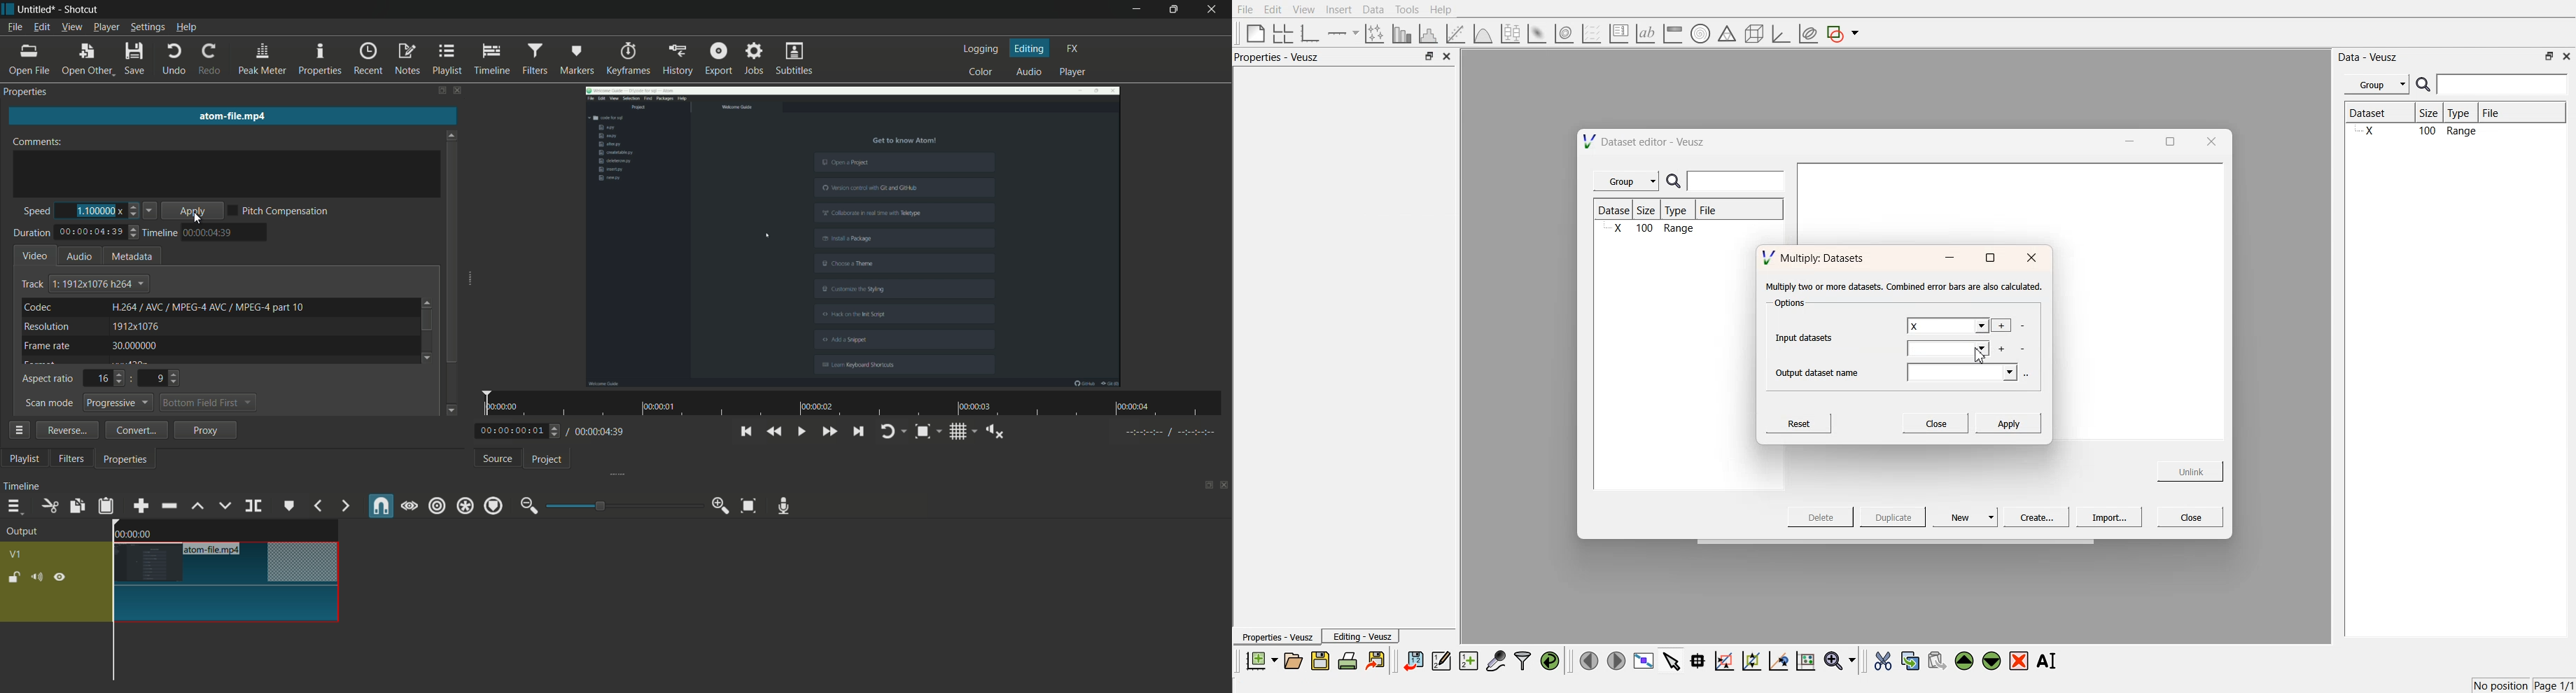  I want to click on plot a boxplot, so click(1509, 31).